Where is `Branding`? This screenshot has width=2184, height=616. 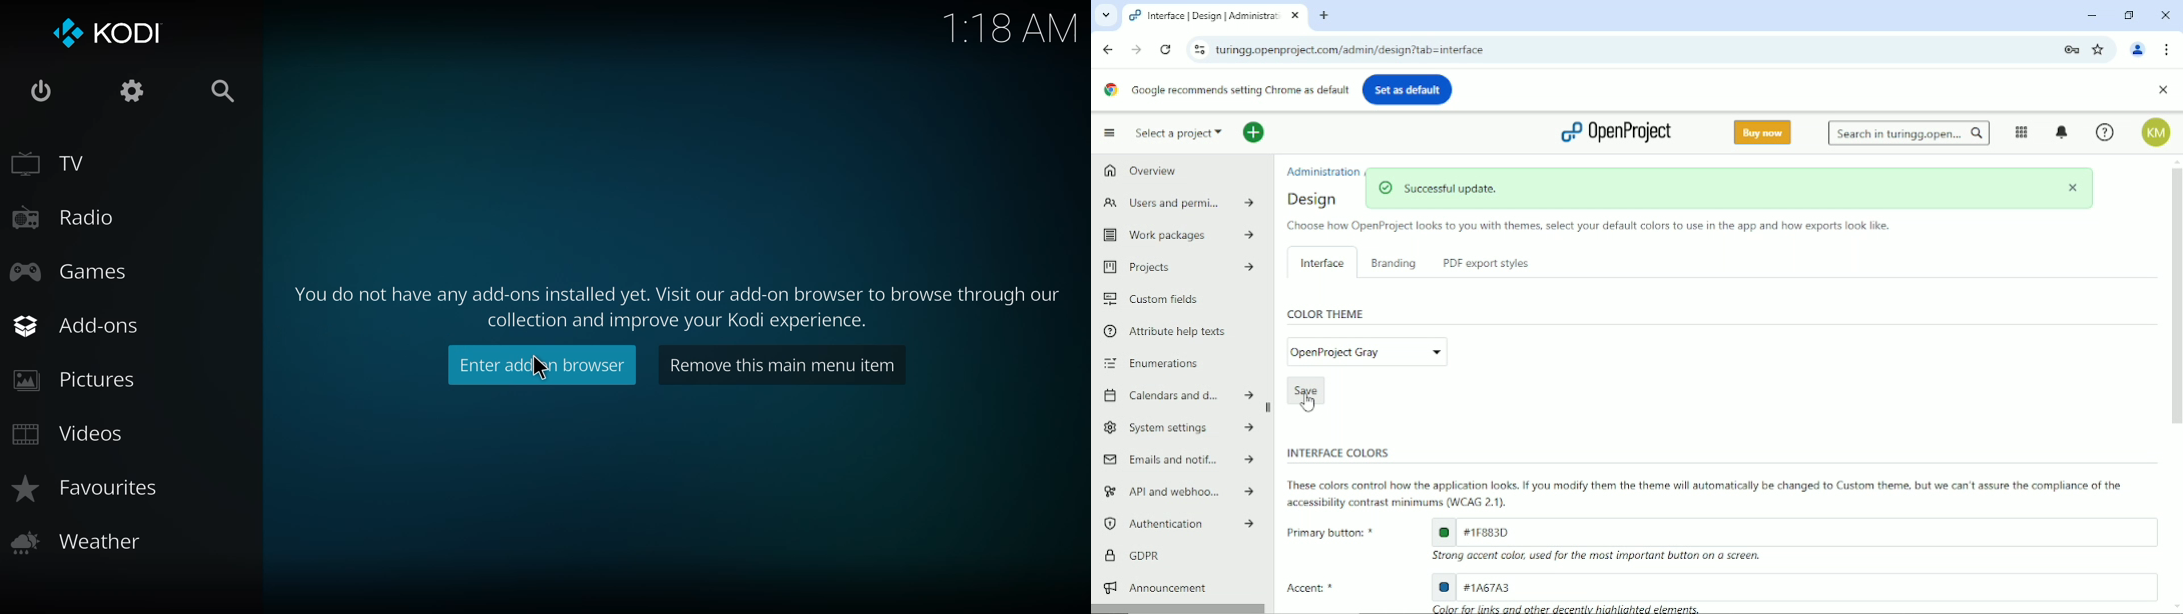
Branding is located at coordinates (1394, 263).